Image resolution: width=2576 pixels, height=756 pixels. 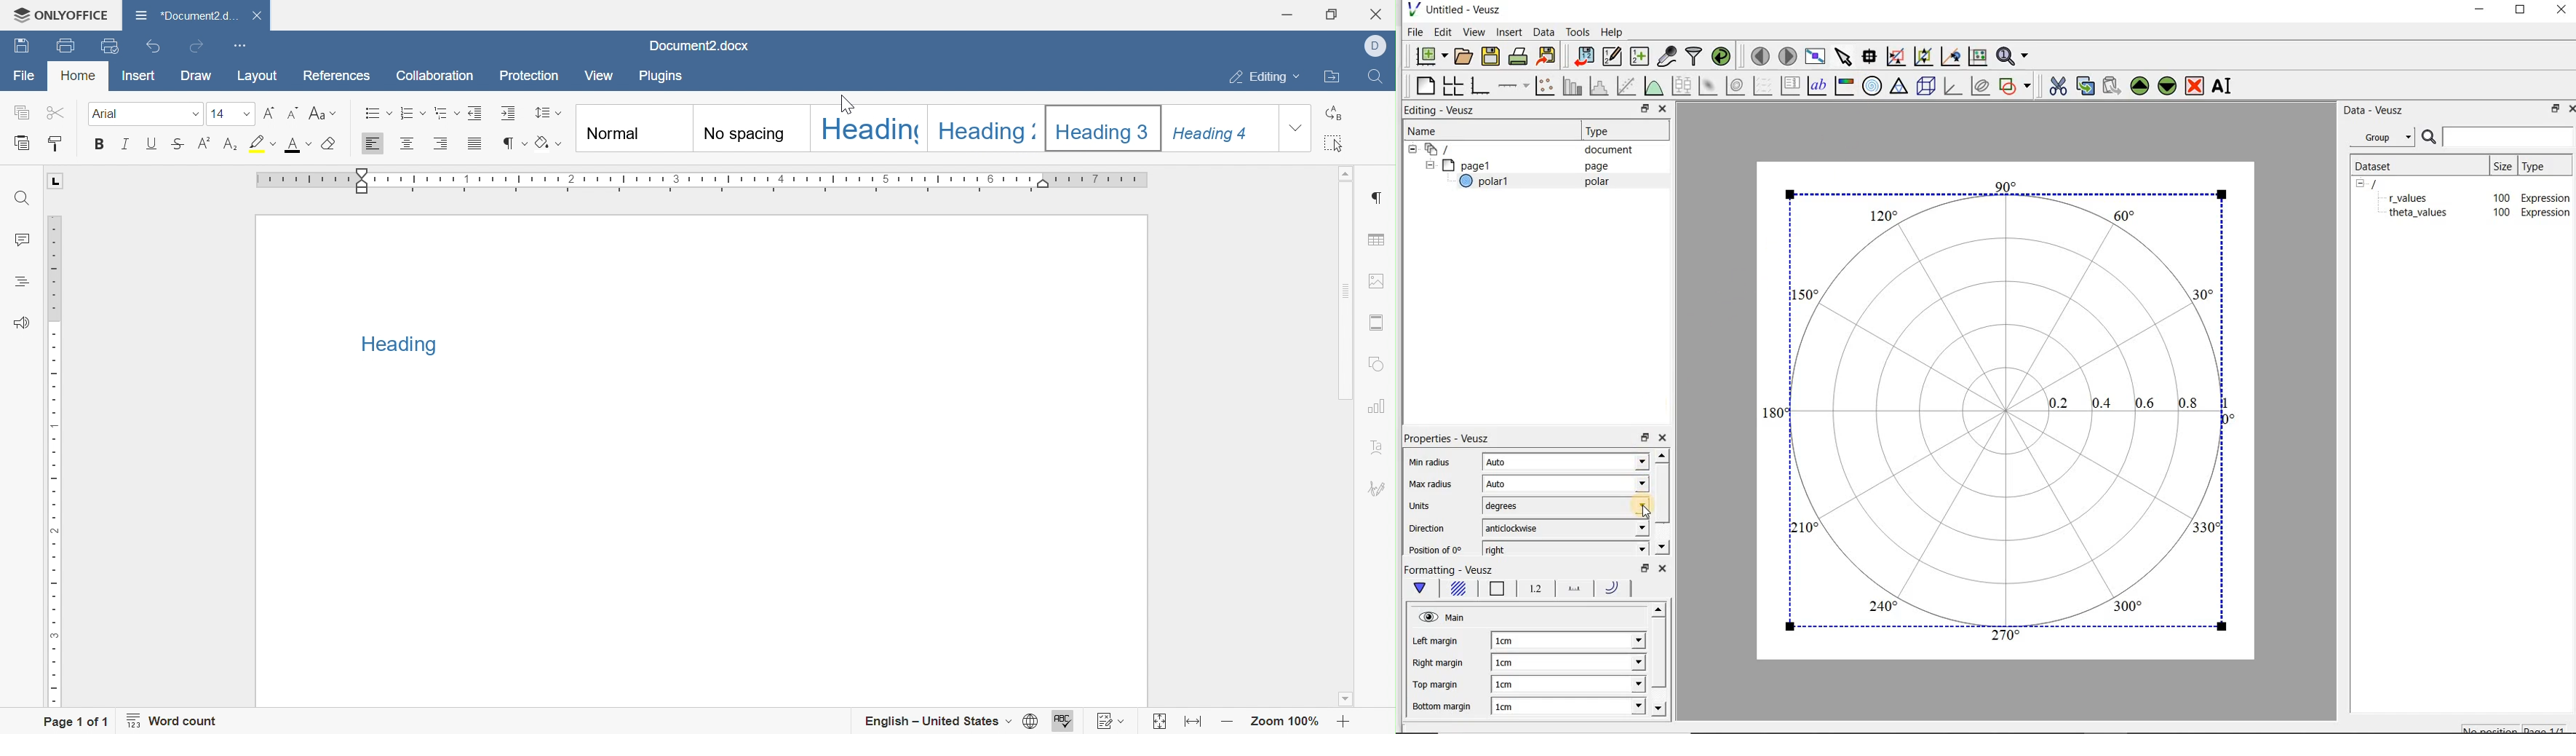 I want to click on Bottom margin, so click(x=1443, y=707).